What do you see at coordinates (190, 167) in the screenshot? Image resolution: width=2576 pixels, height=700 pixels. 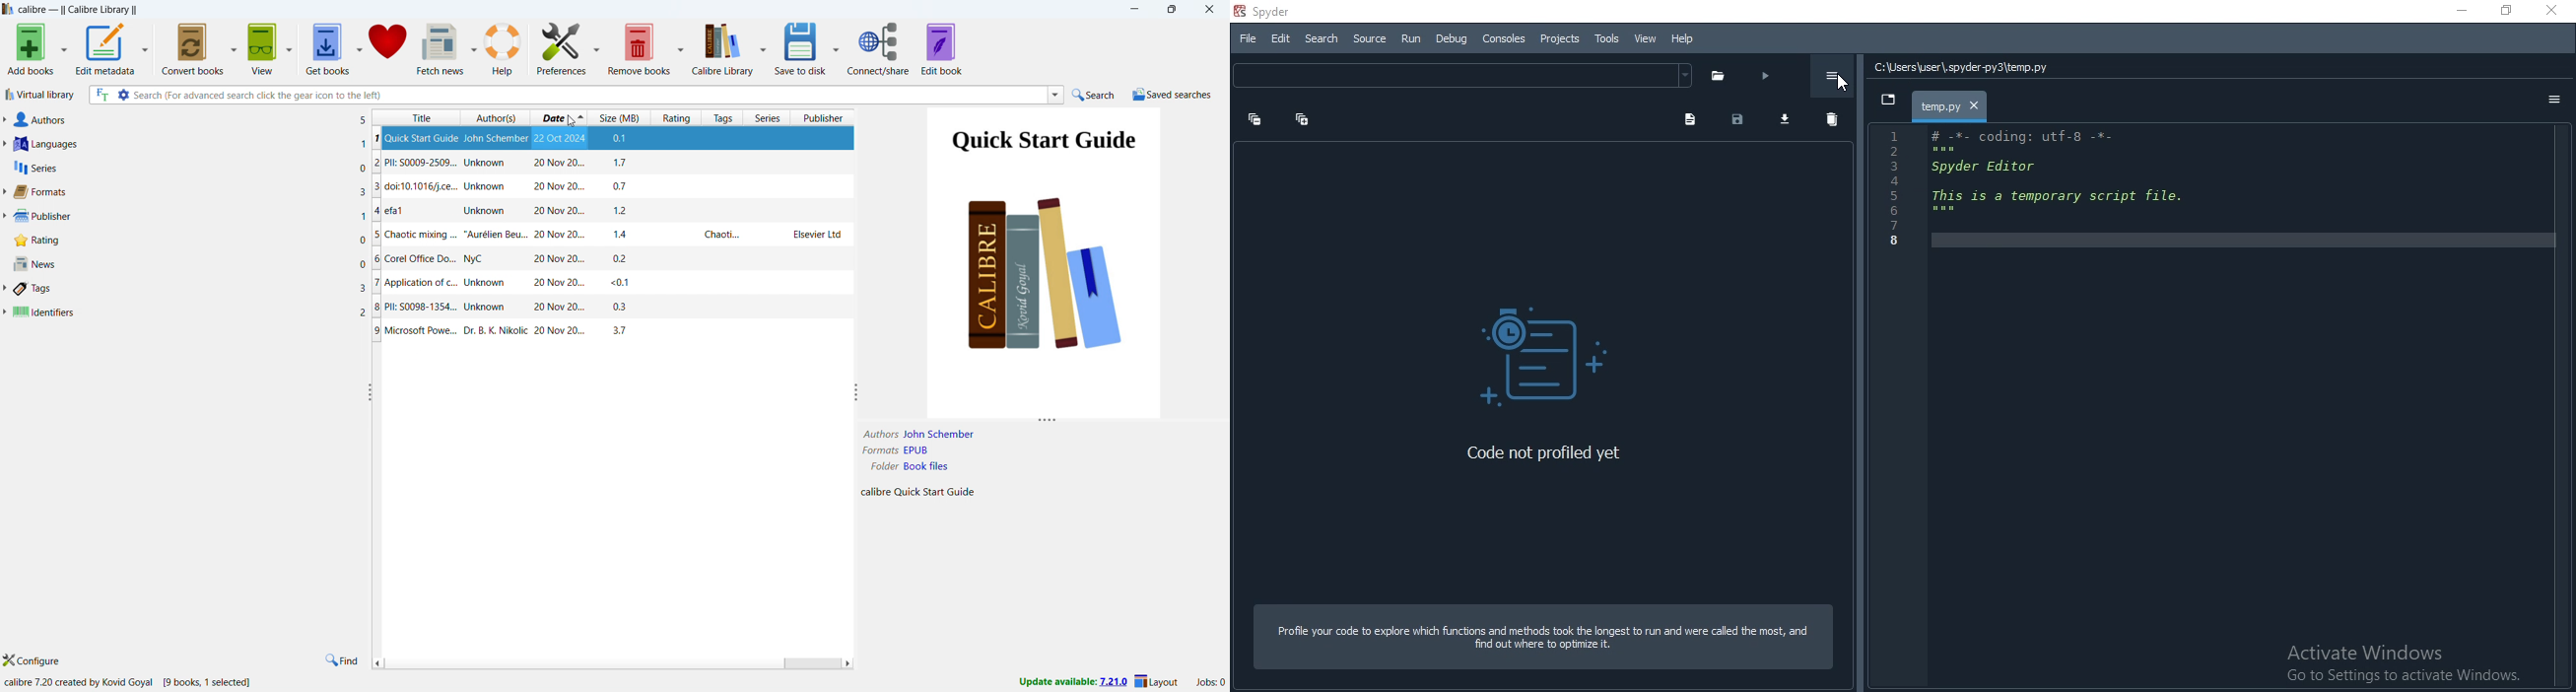 I see `series` at bounding box center [190, 167].